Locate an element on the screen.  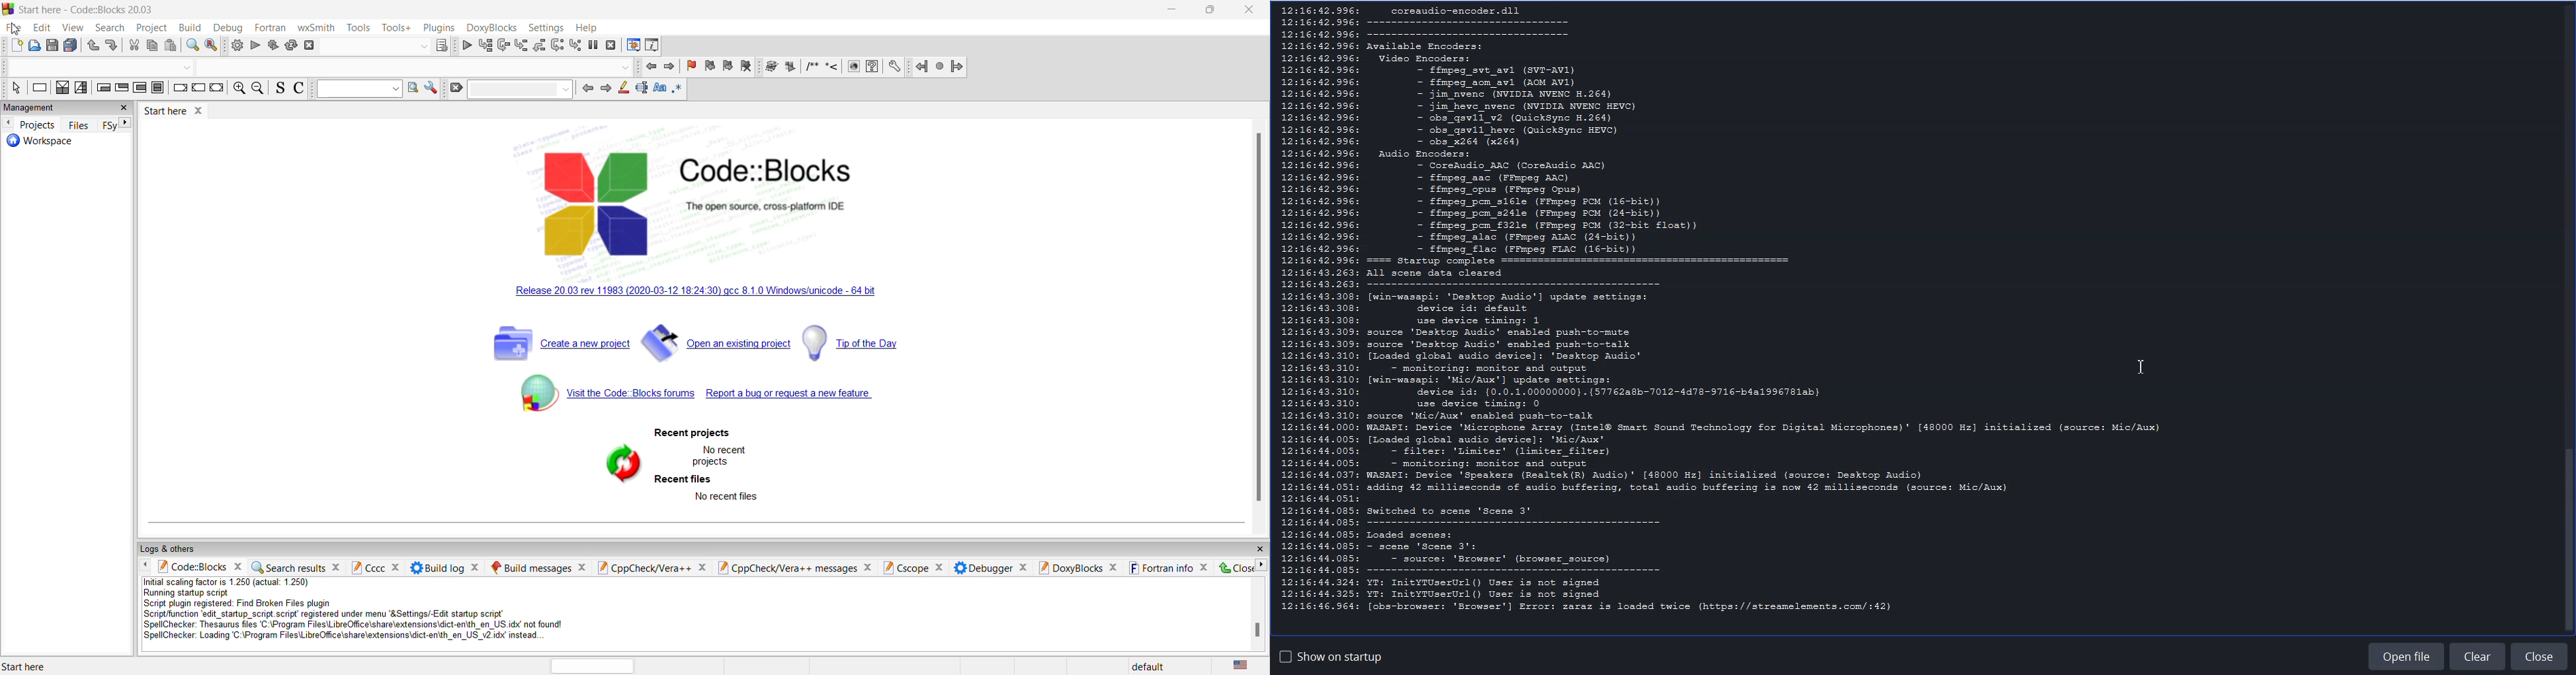
edit is located at coordinates (42, 28).